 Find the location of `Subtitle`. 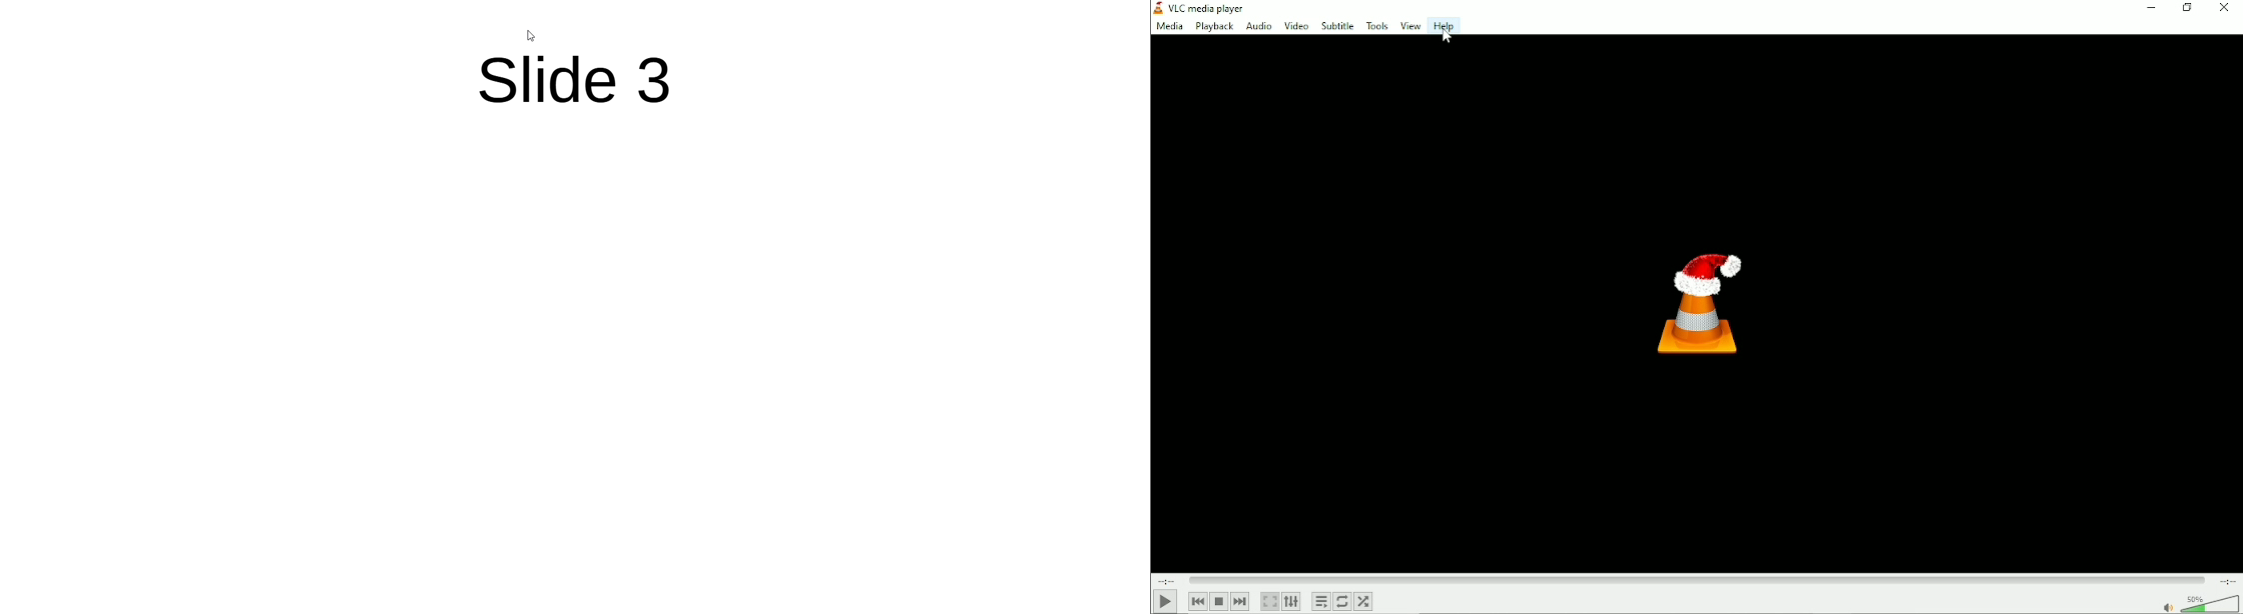

Subtitle is located at coordinates (1336, 25).